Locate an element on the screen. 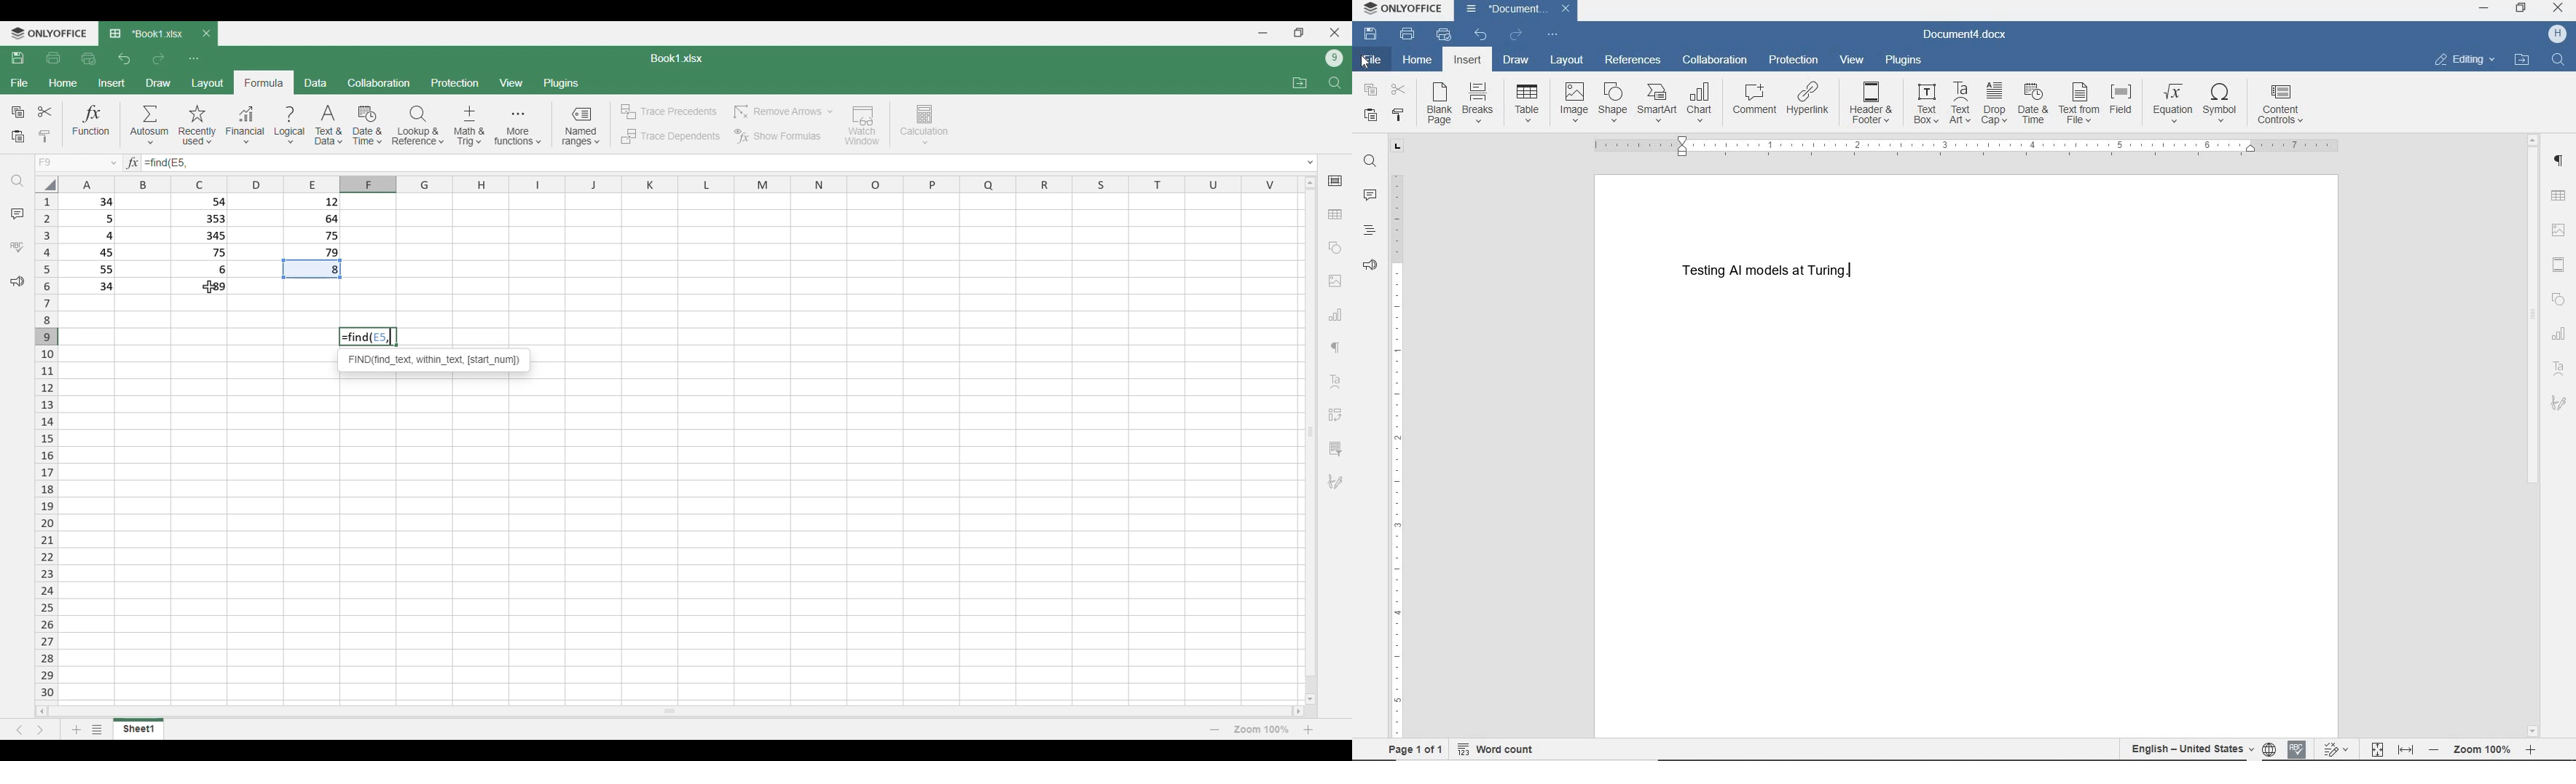  Pointer is located at coordinates (1364, 65).